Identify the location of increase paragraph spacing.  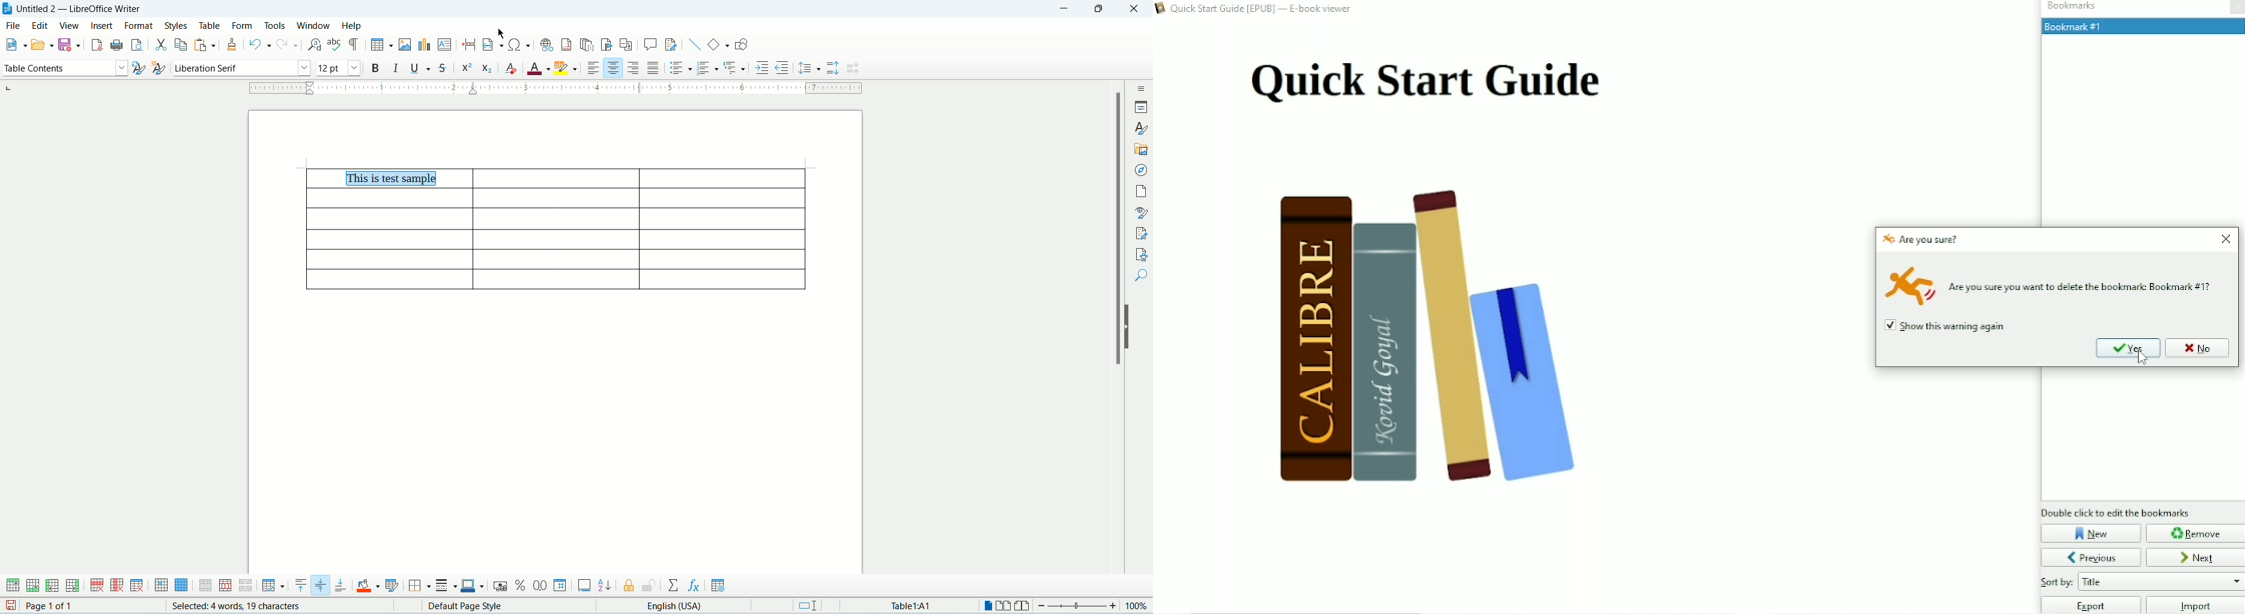
(834, 68).